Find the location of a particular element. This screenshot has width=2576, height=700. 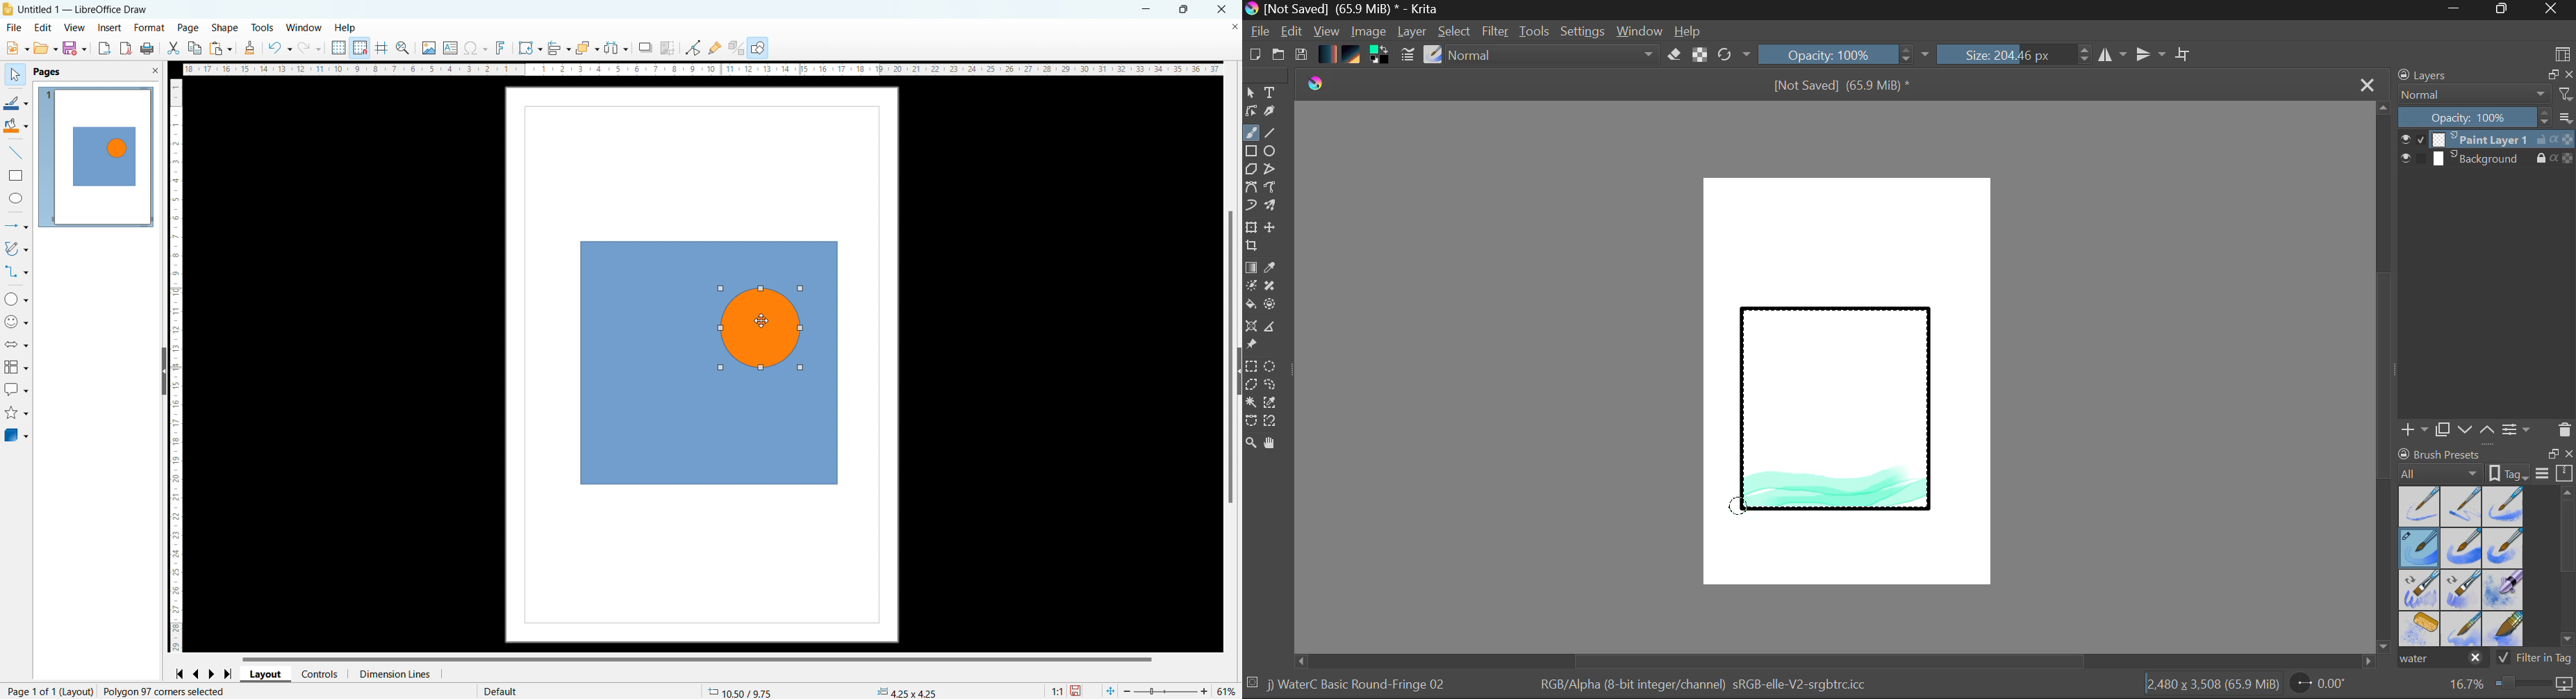

cursor is located at coordinates (767, 324).